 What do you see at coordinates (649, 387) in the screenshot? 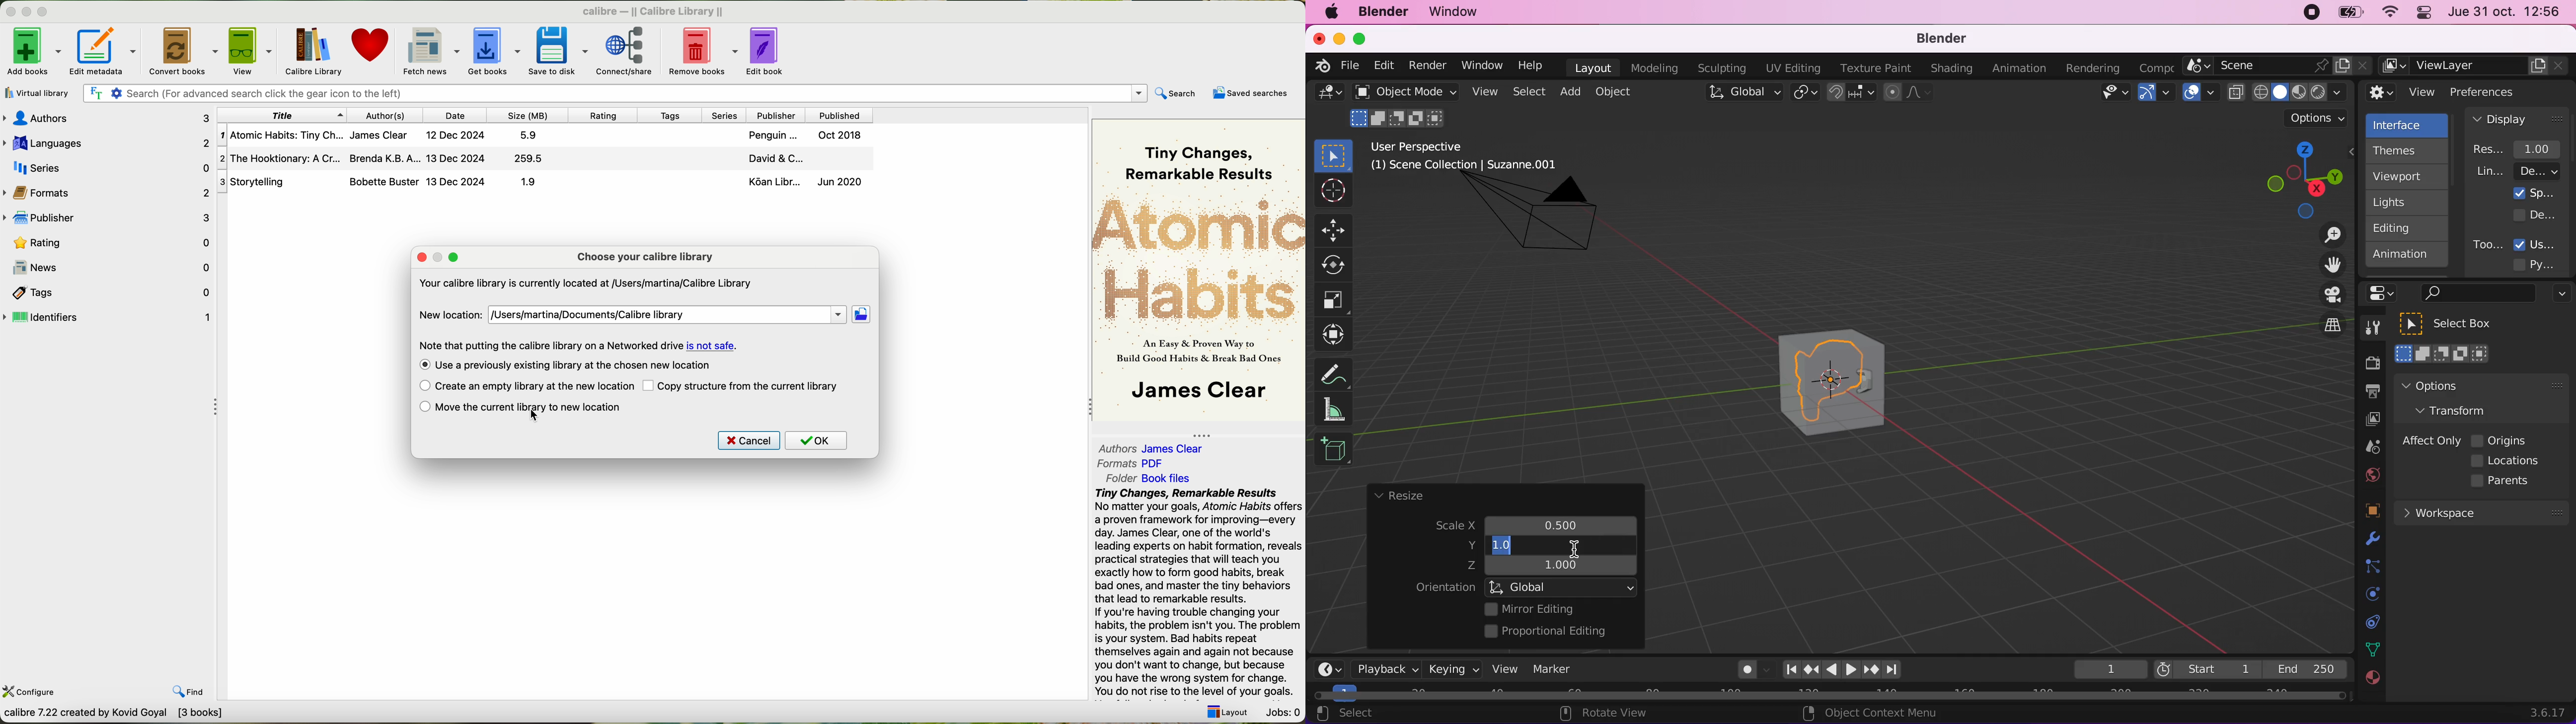
I see `check box` at bounding box center [649, 387].